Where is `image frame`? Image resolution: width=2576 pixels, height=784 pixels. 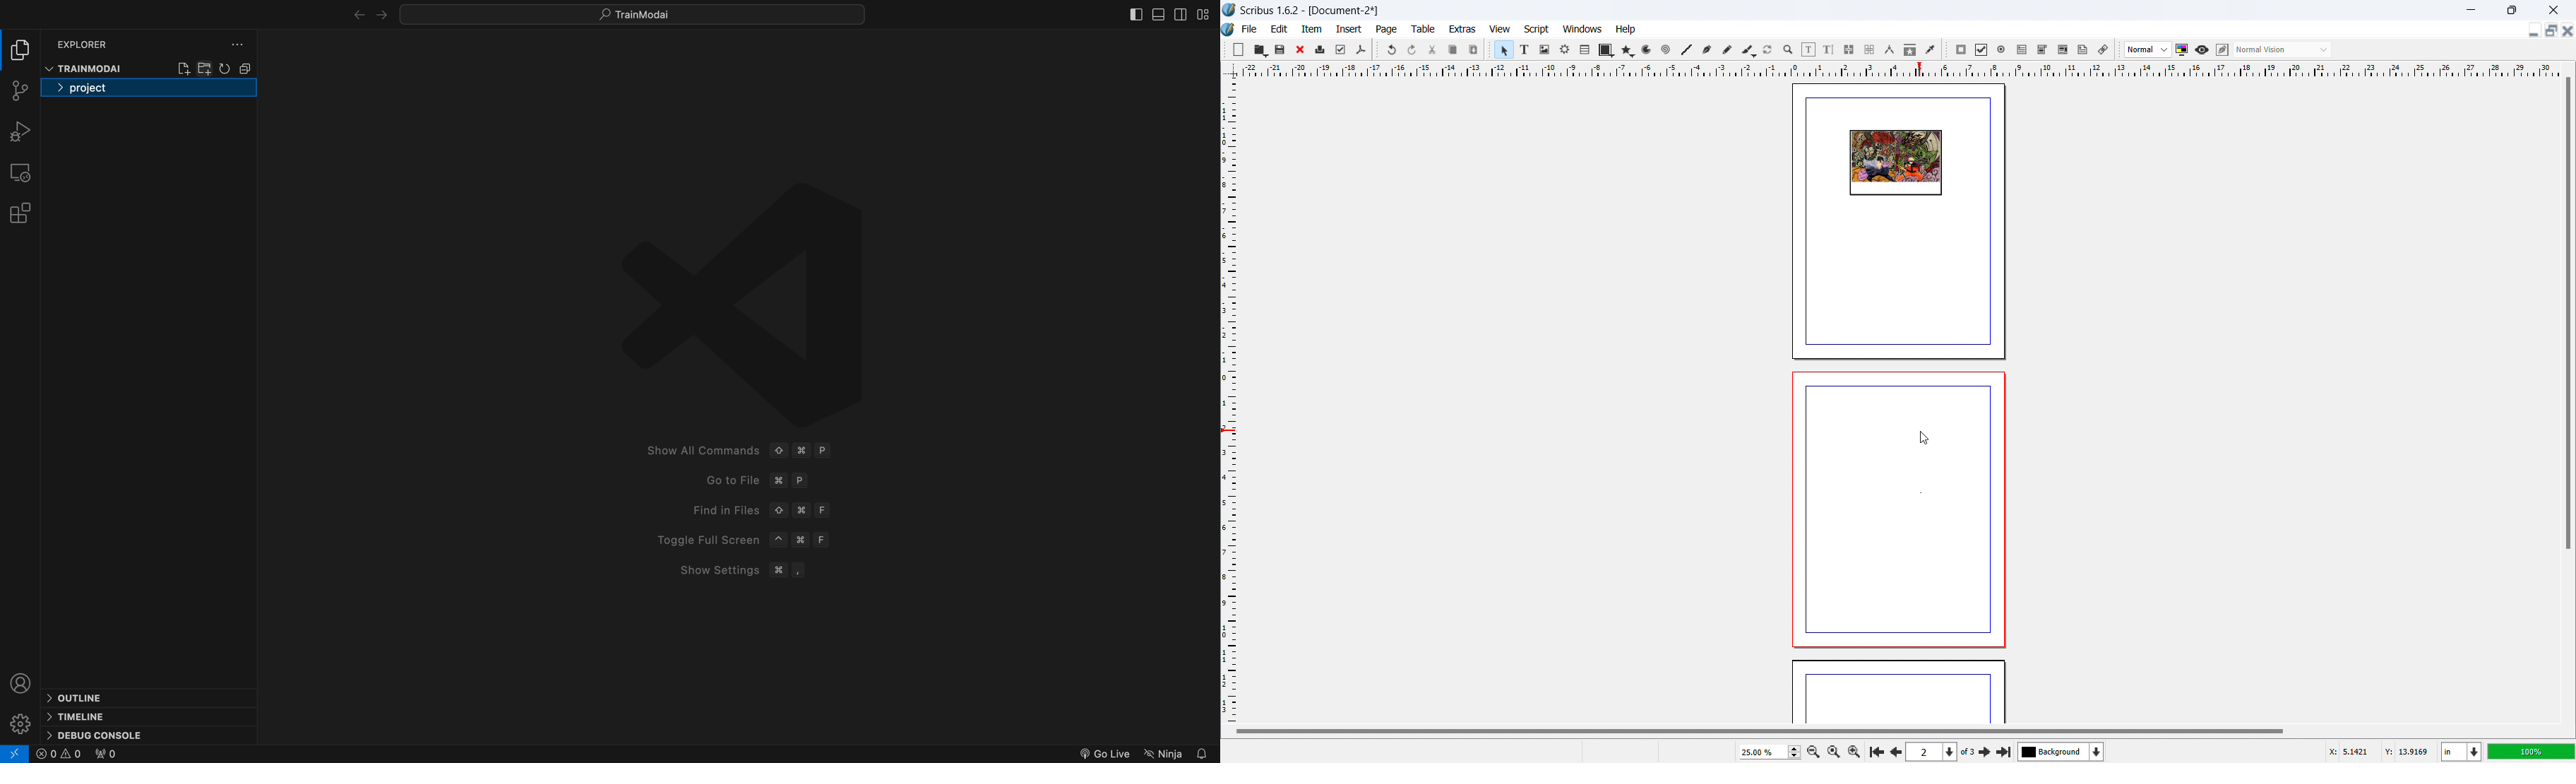 image frame is located at coordinates (1544, 49).